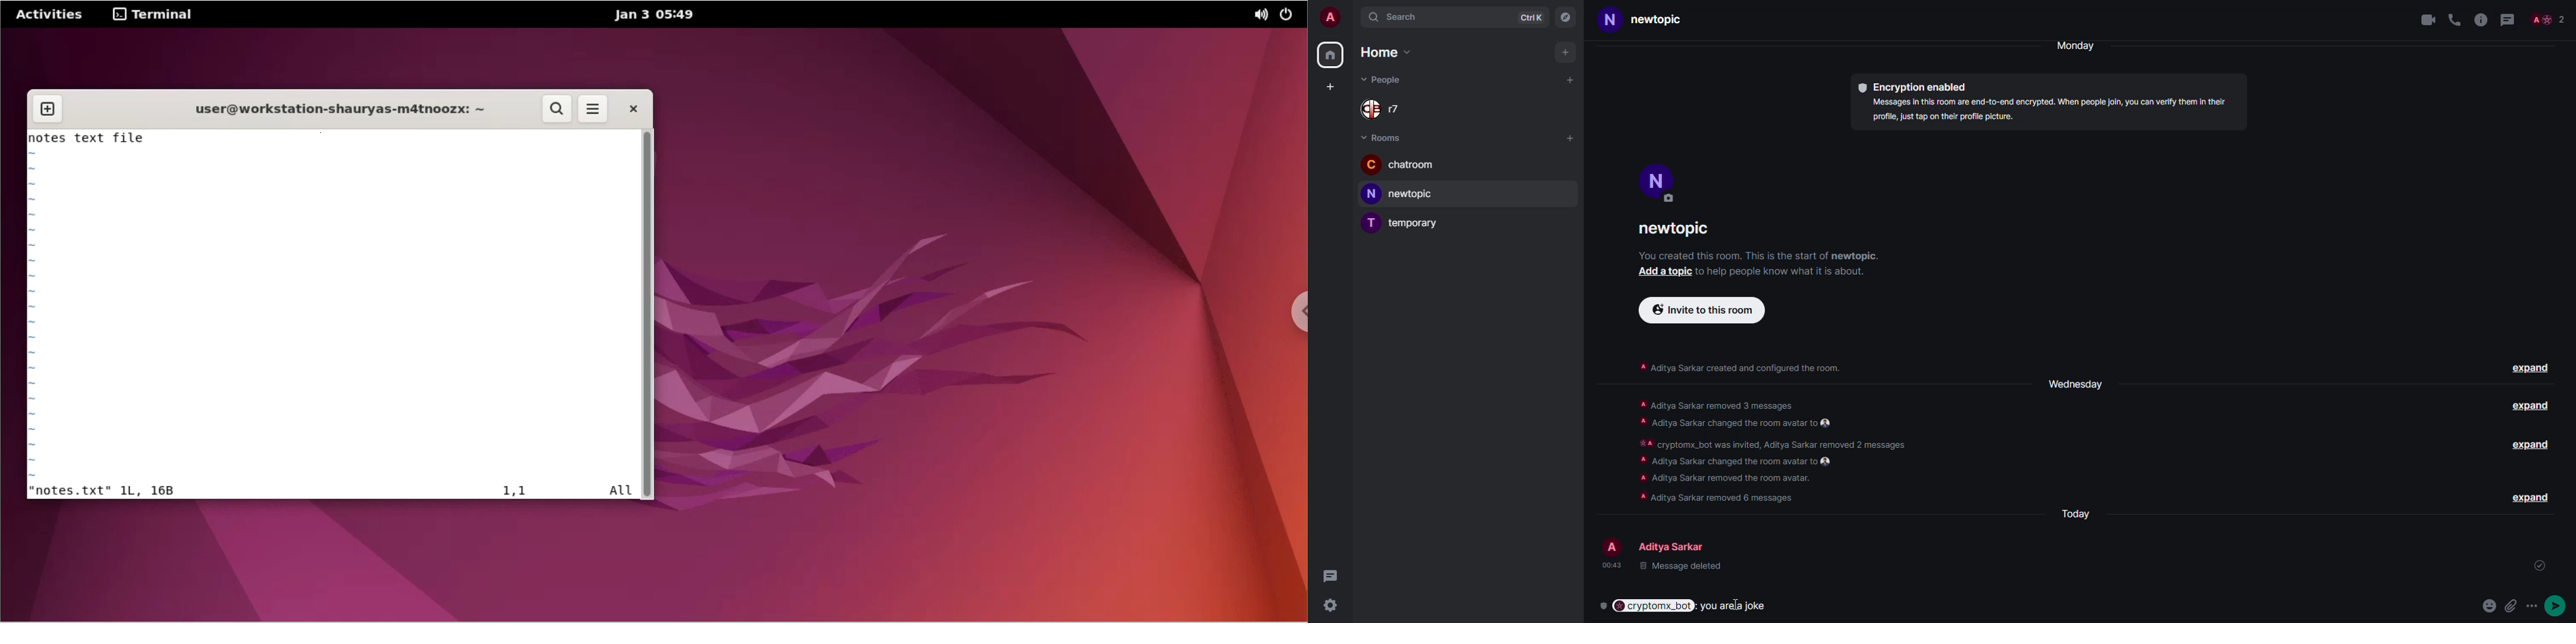 The height and width of the screenshot is (644, 2576). Describe the element at coordinates (1679, 231) in the screenshot. I see `room` at that location.